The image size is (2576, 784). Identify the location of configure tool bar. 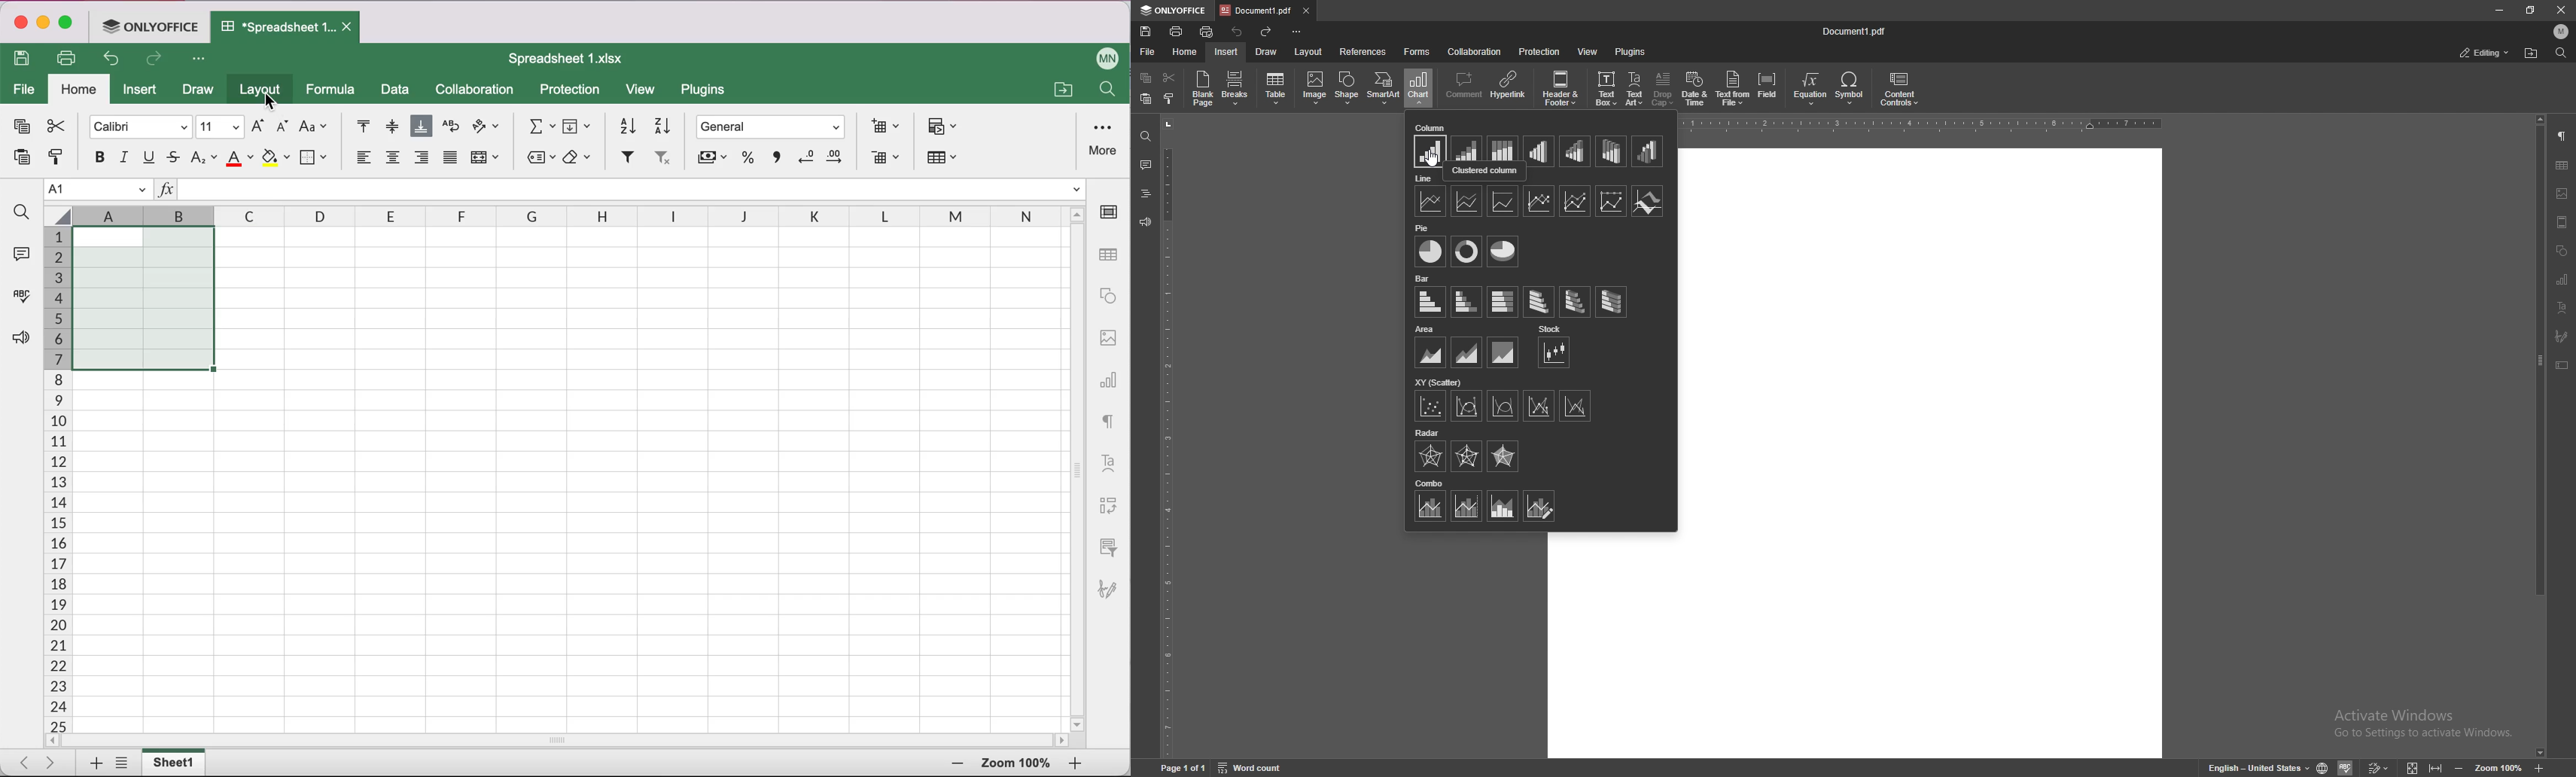
(1299, 32).